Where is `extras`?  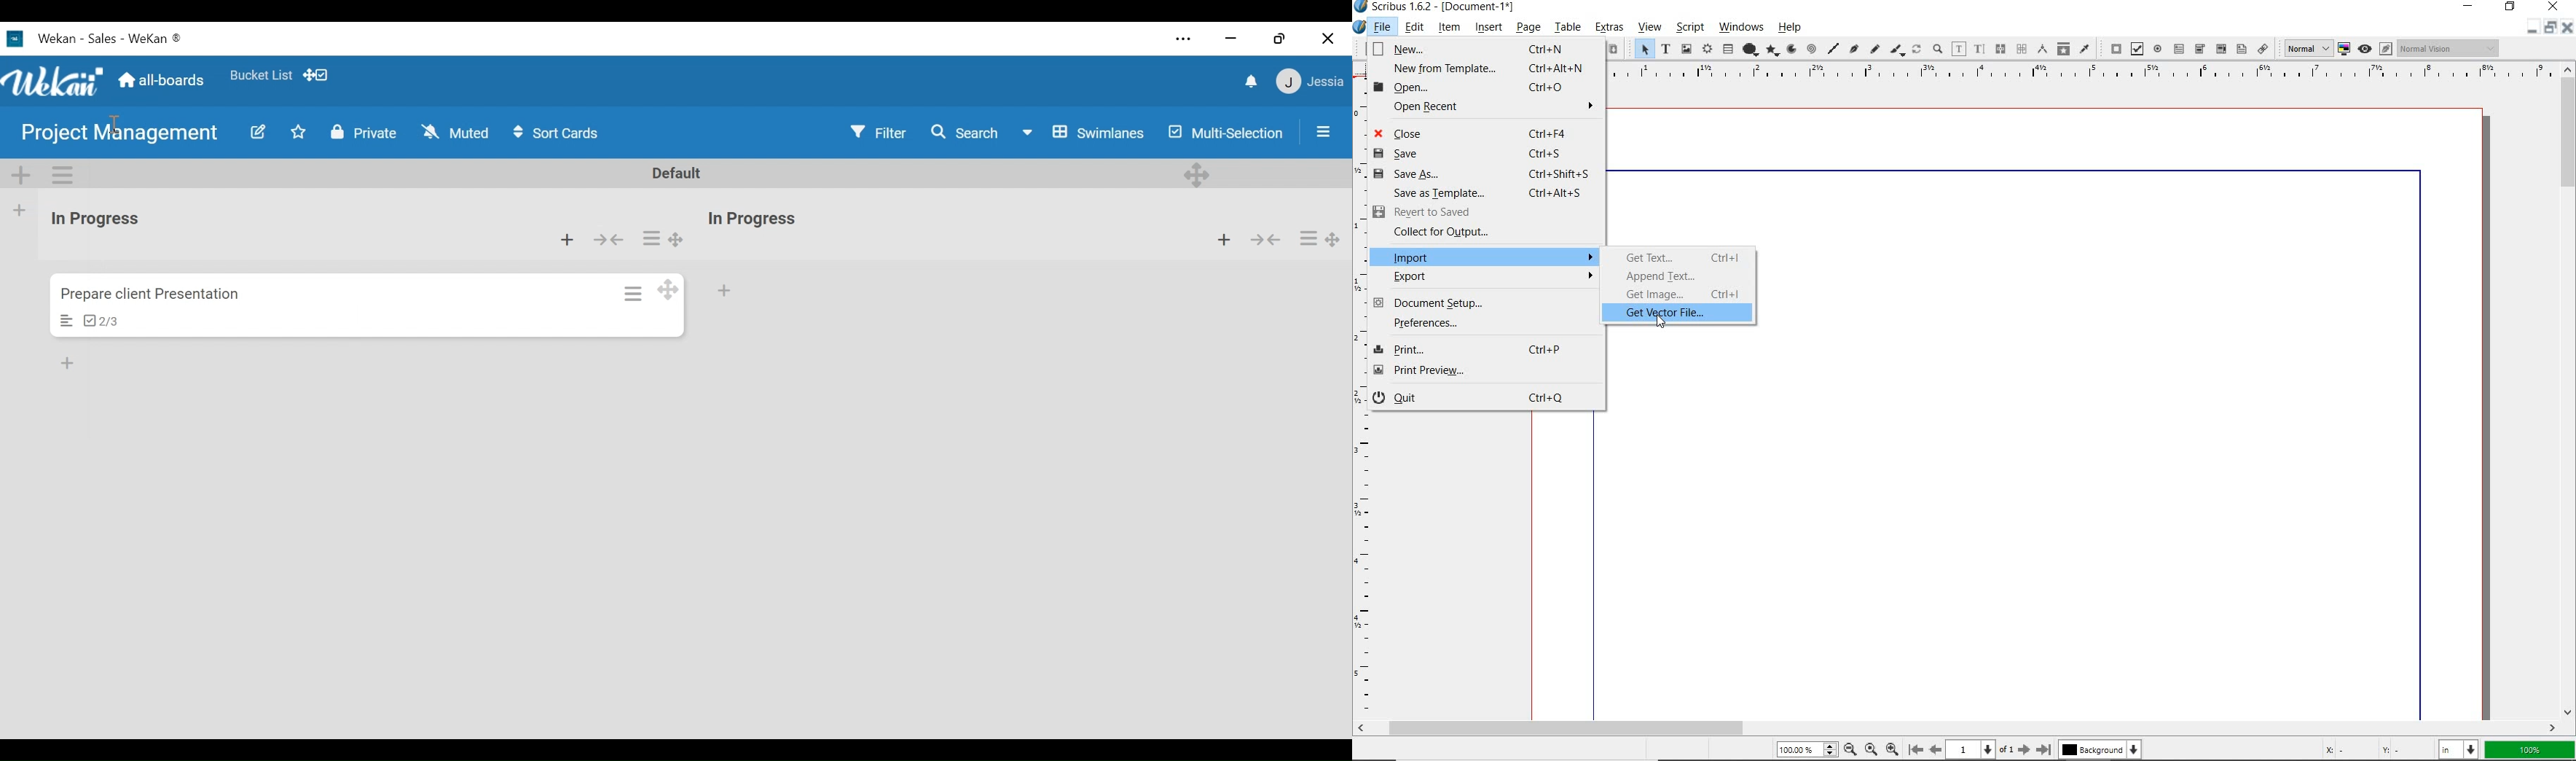
extras is located at coordinates (1609, 27).